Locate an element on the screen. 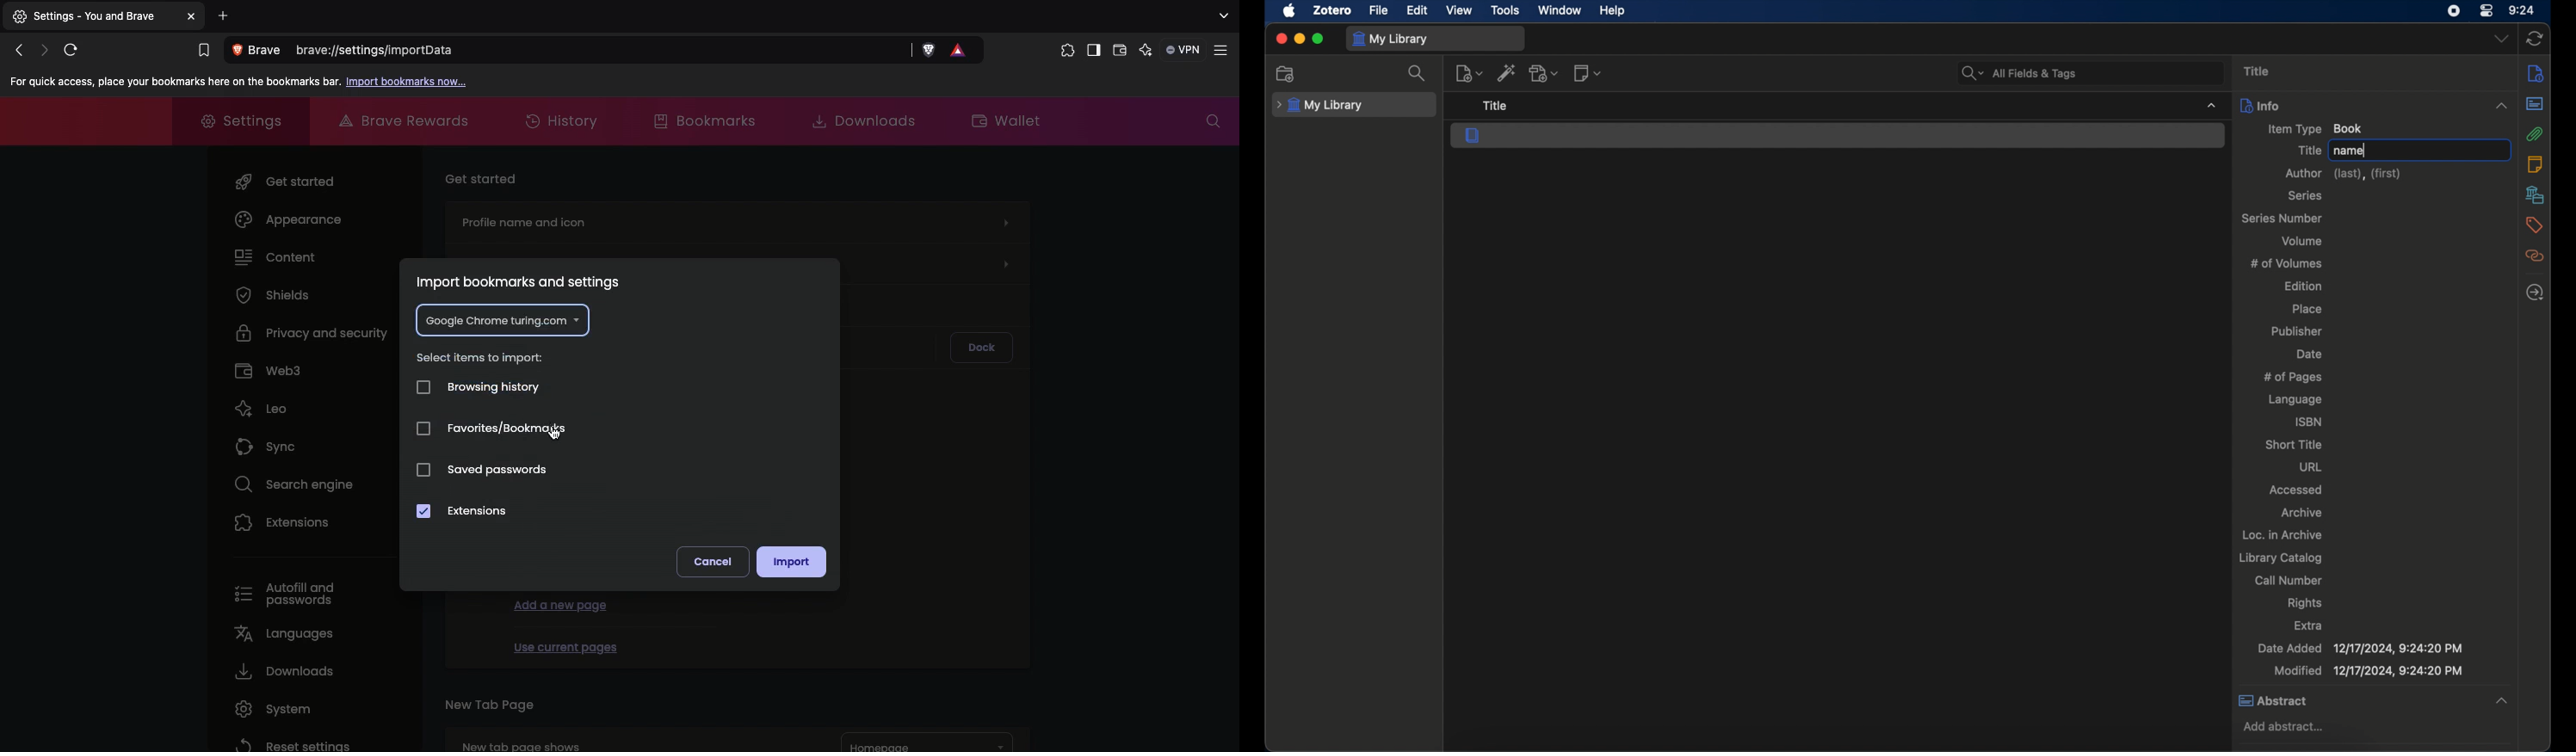 This screenshot has height=756, width=2576. abstract is located at coordinates (2536, 104).